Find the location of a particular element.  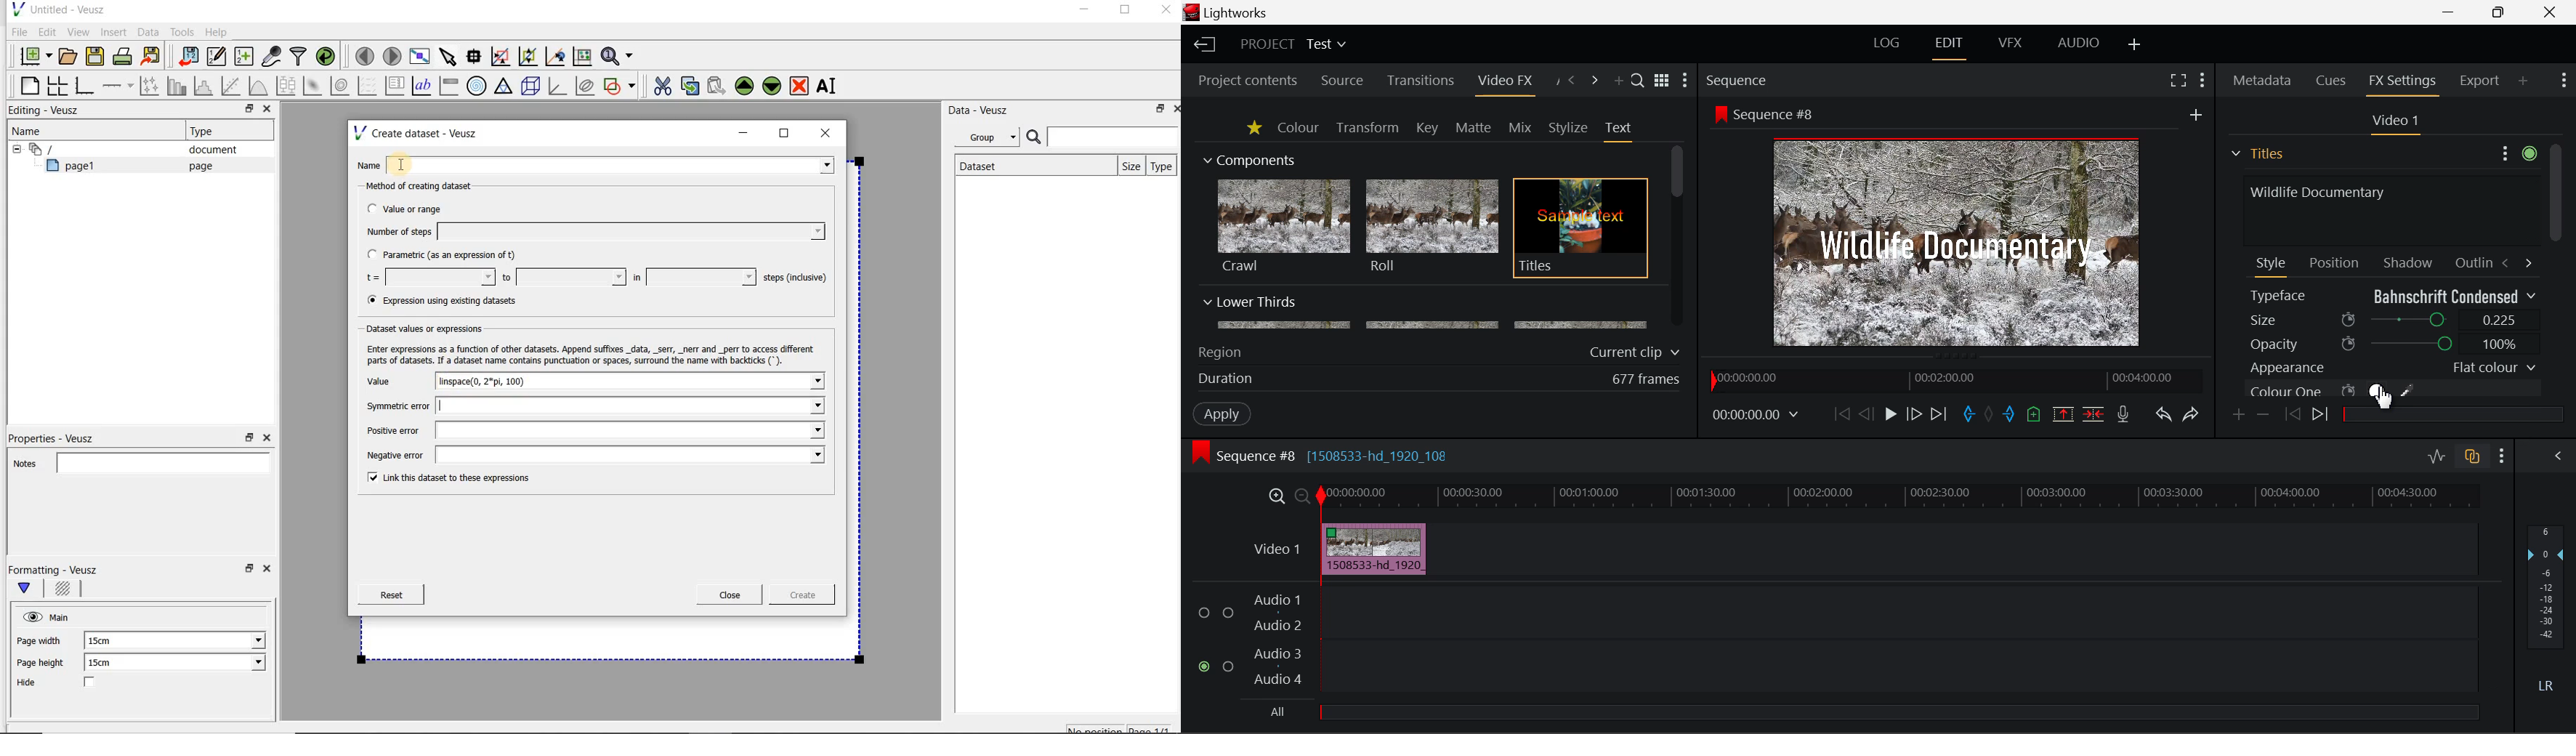

Restore Down is located at coordinates (2450, 10).